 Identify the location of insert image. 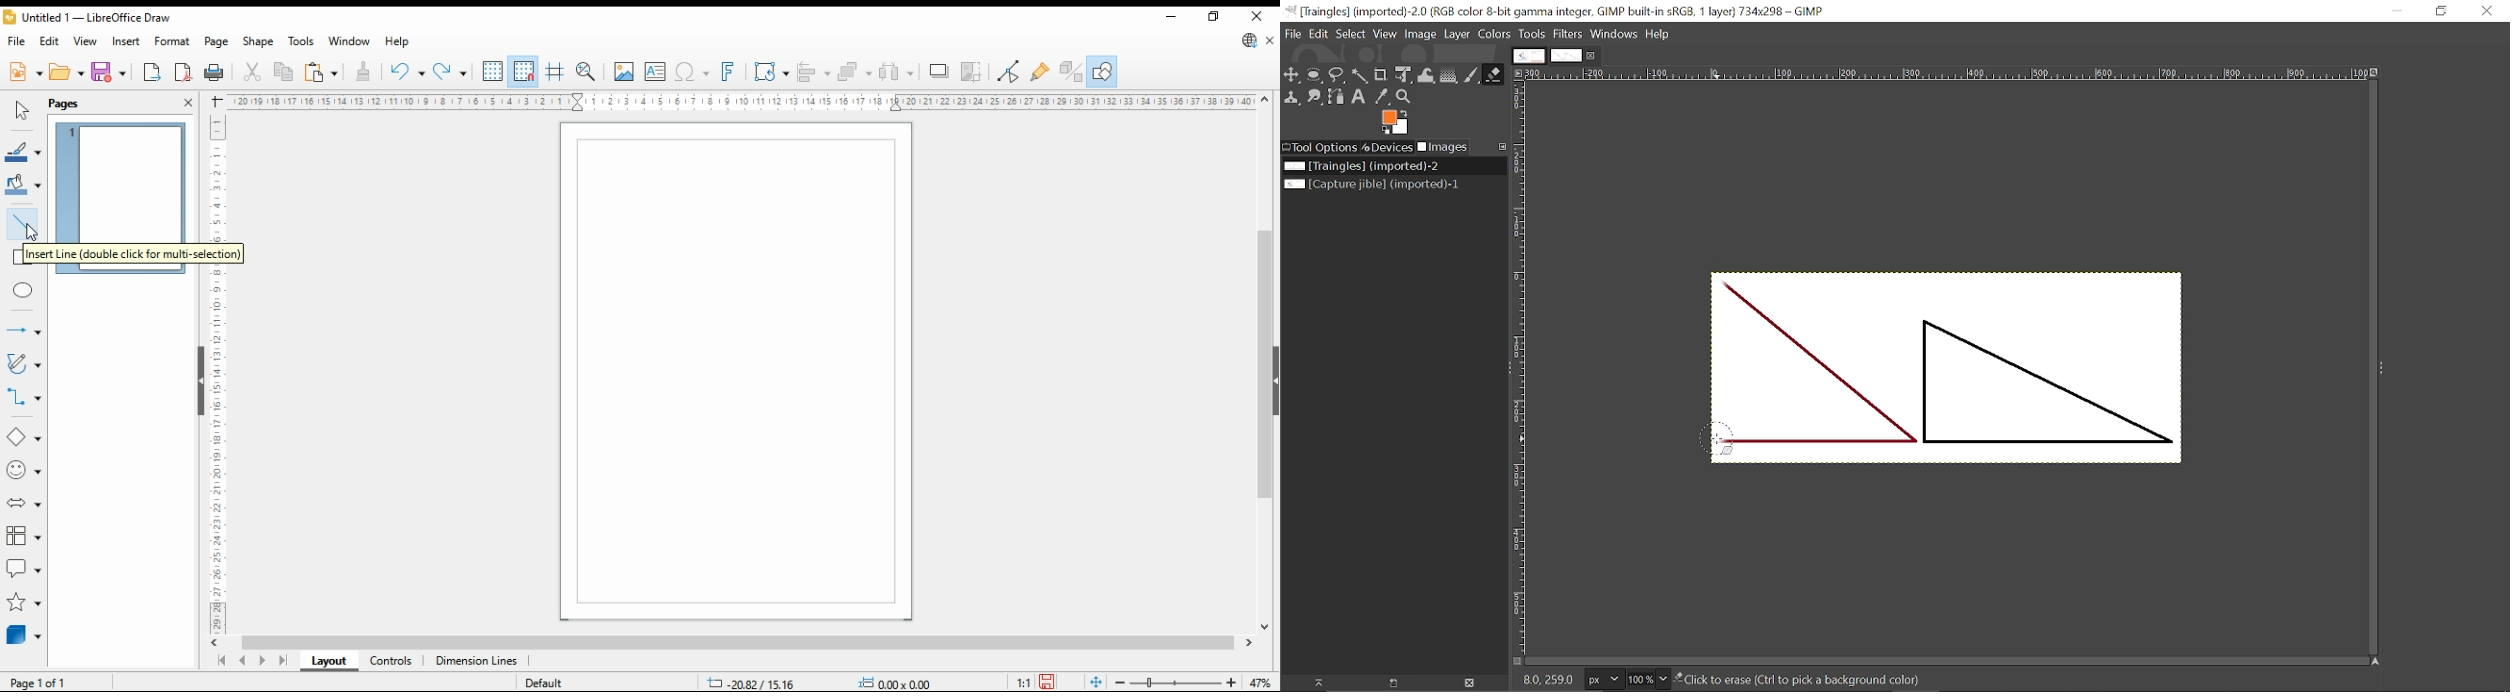
(623, 71).